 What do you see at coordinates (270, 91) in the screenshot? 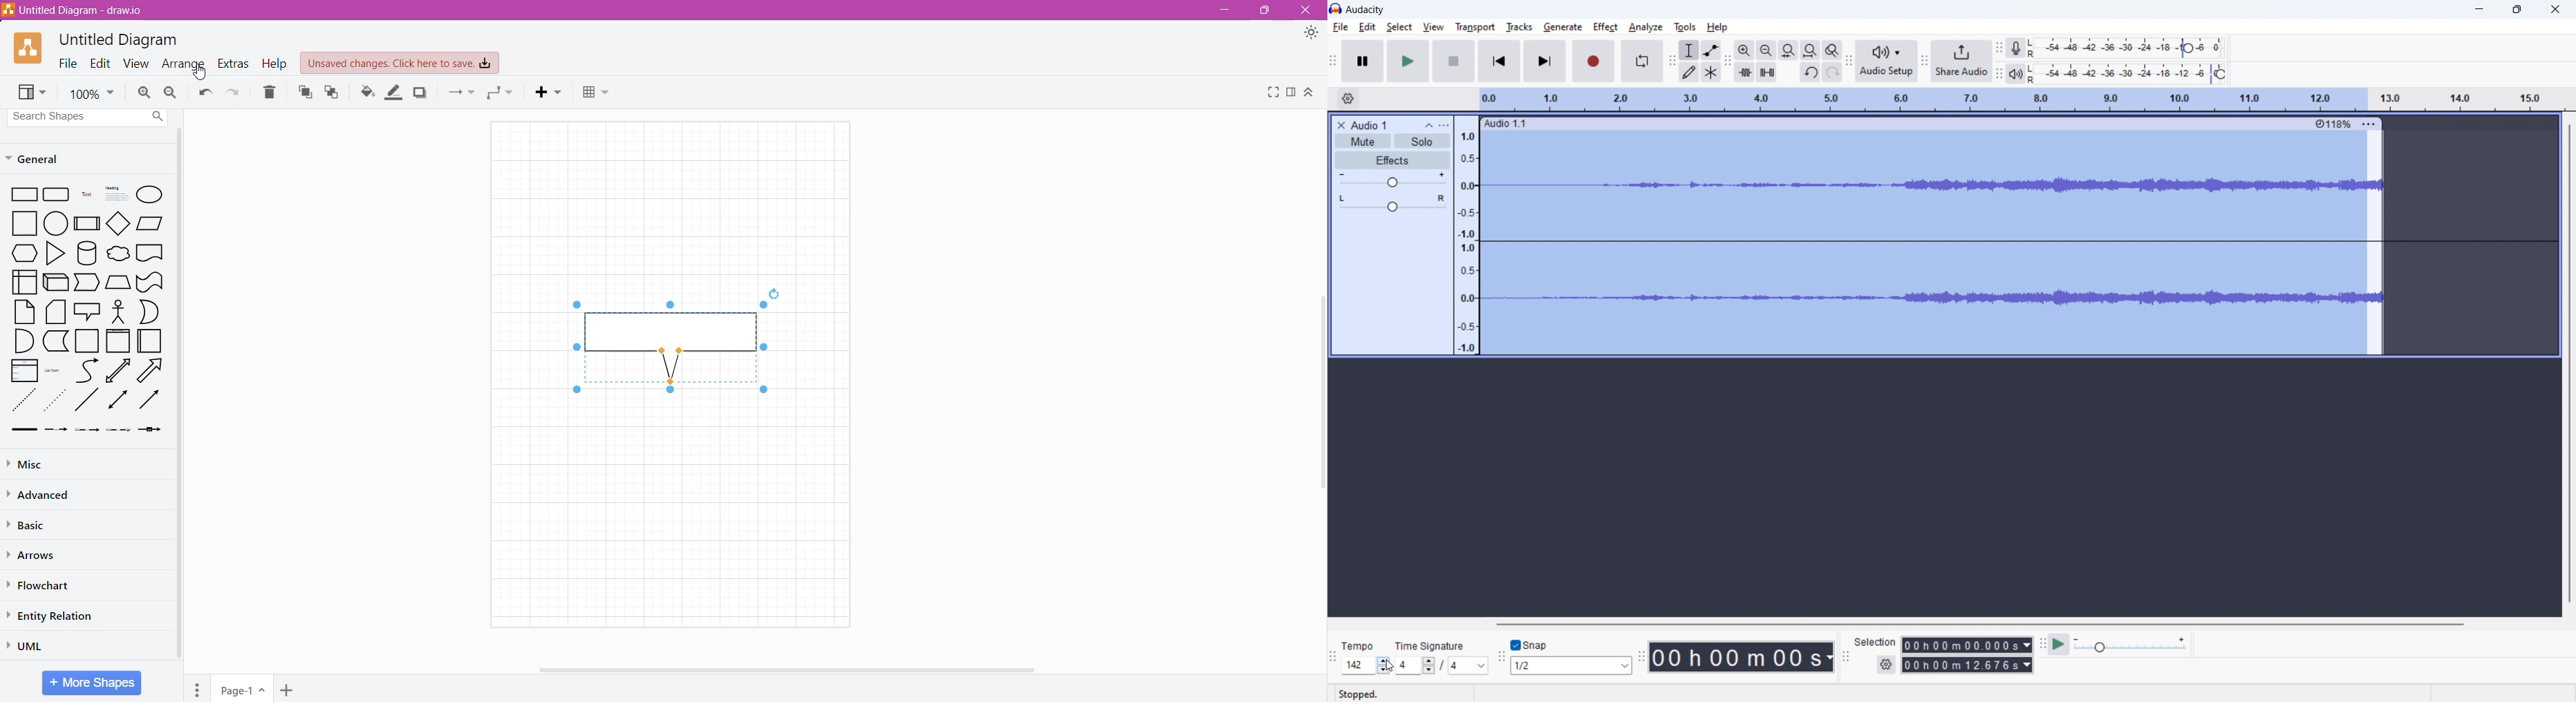
I see `Delete` at bounding box center [270, 91].